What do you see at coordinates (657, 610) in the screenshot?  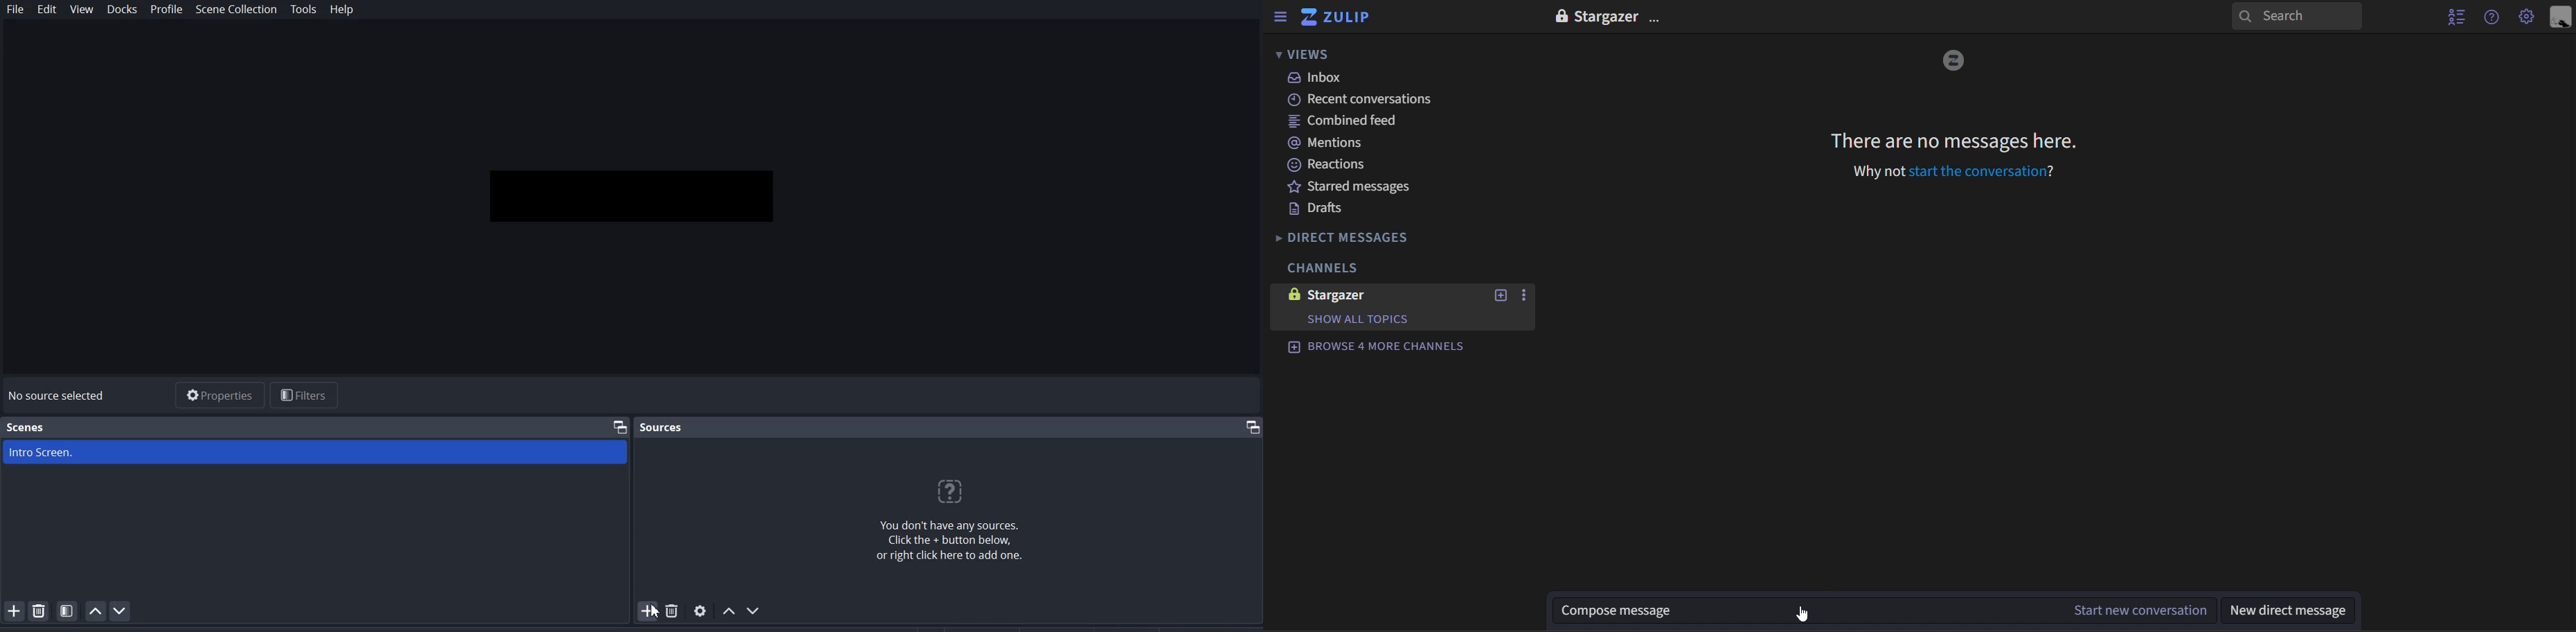 I see `Cursor` at bounding box center [657, 610].